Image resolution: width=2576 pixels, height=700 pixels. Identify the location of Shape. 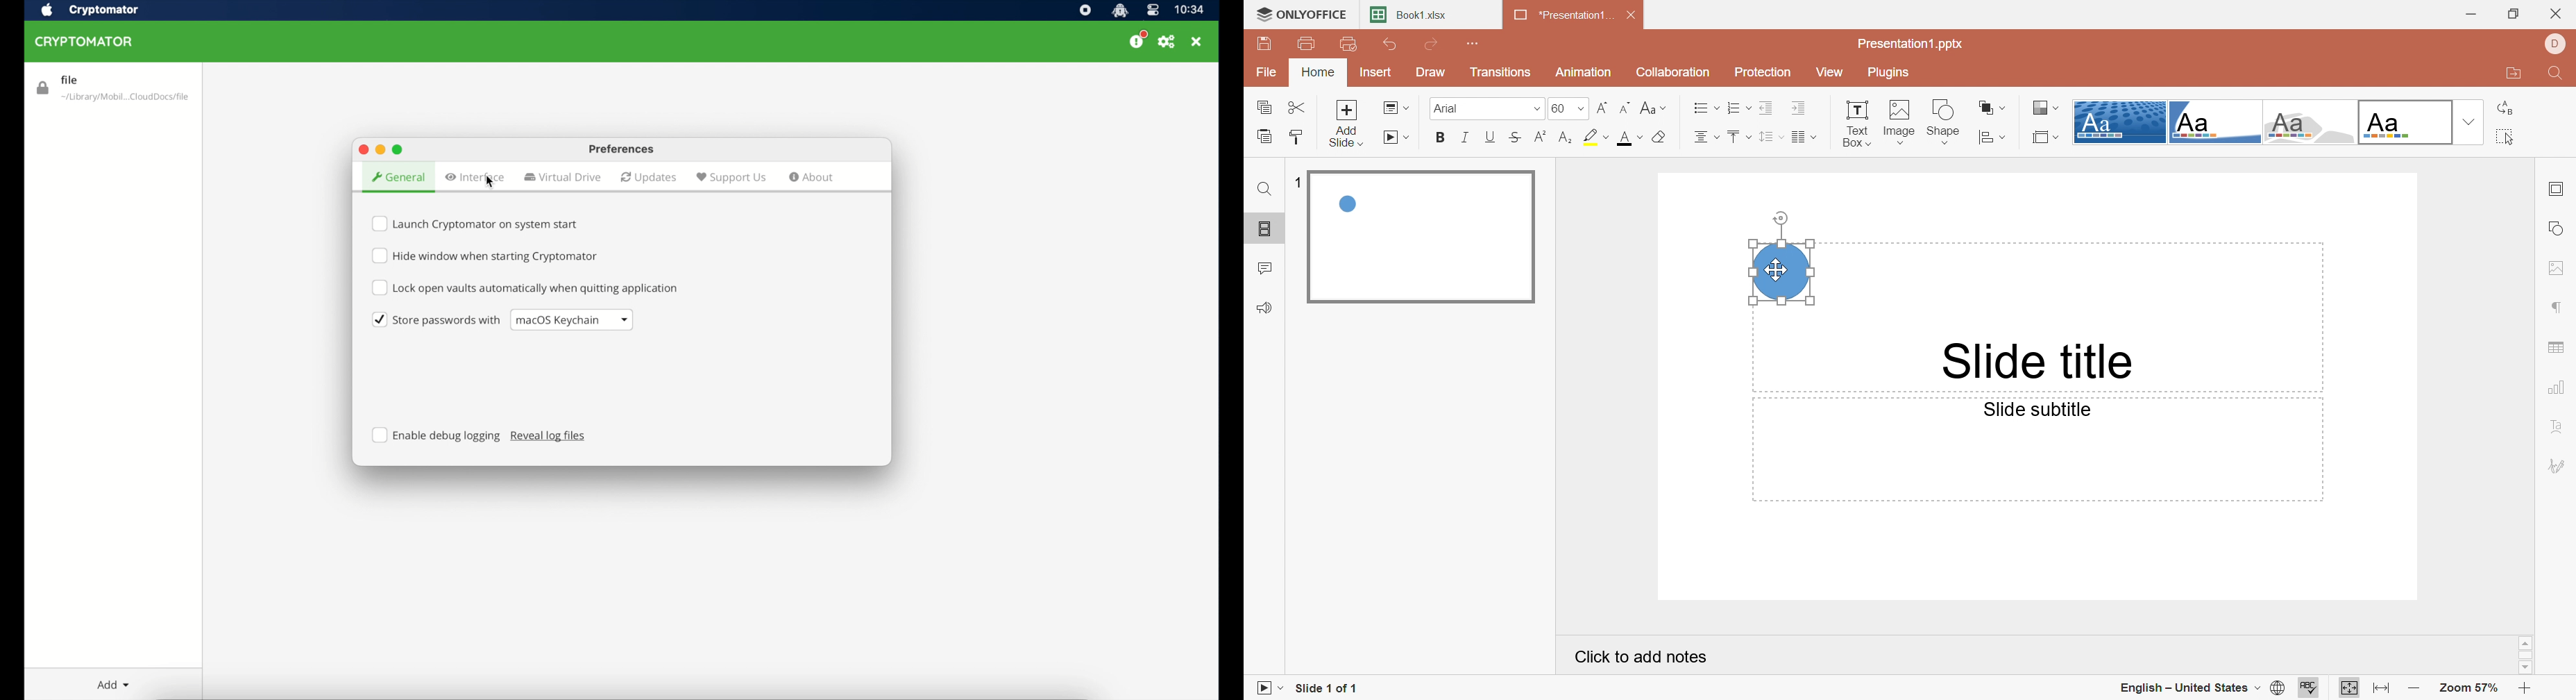
(1781, 271).